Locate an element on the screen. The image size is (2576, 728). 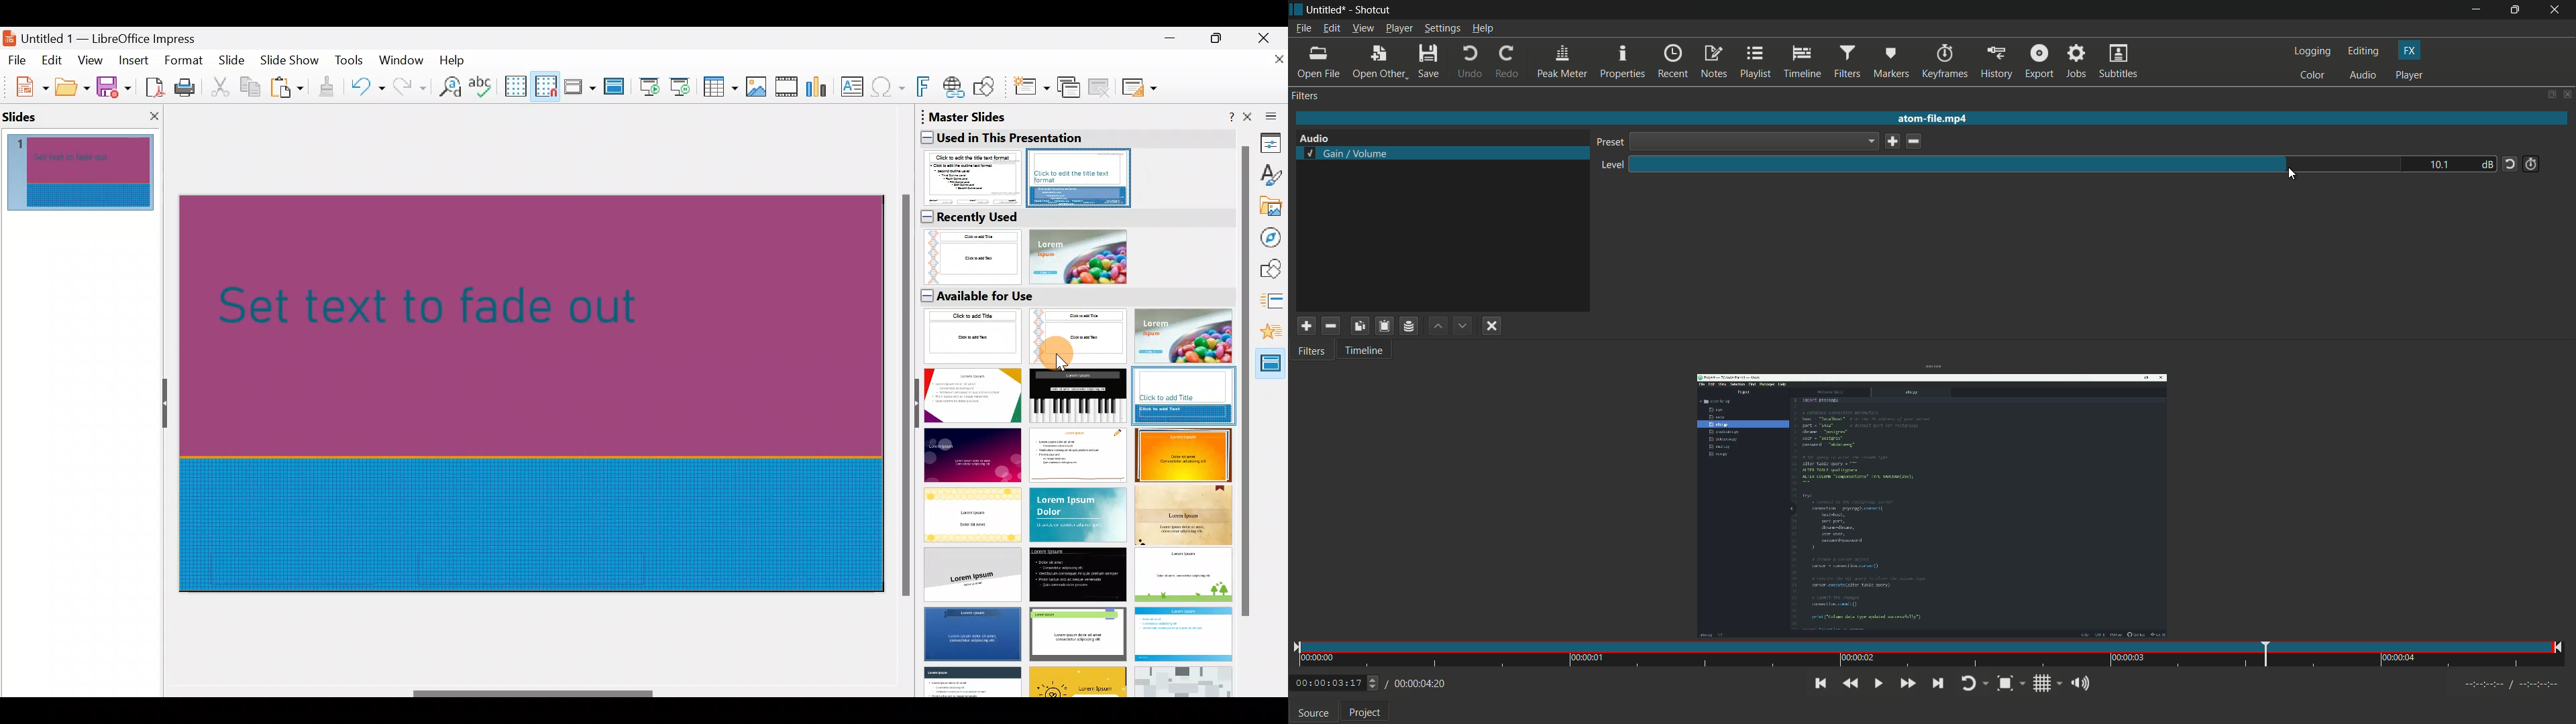
deselect filter is located at coordinates (1493, 326).